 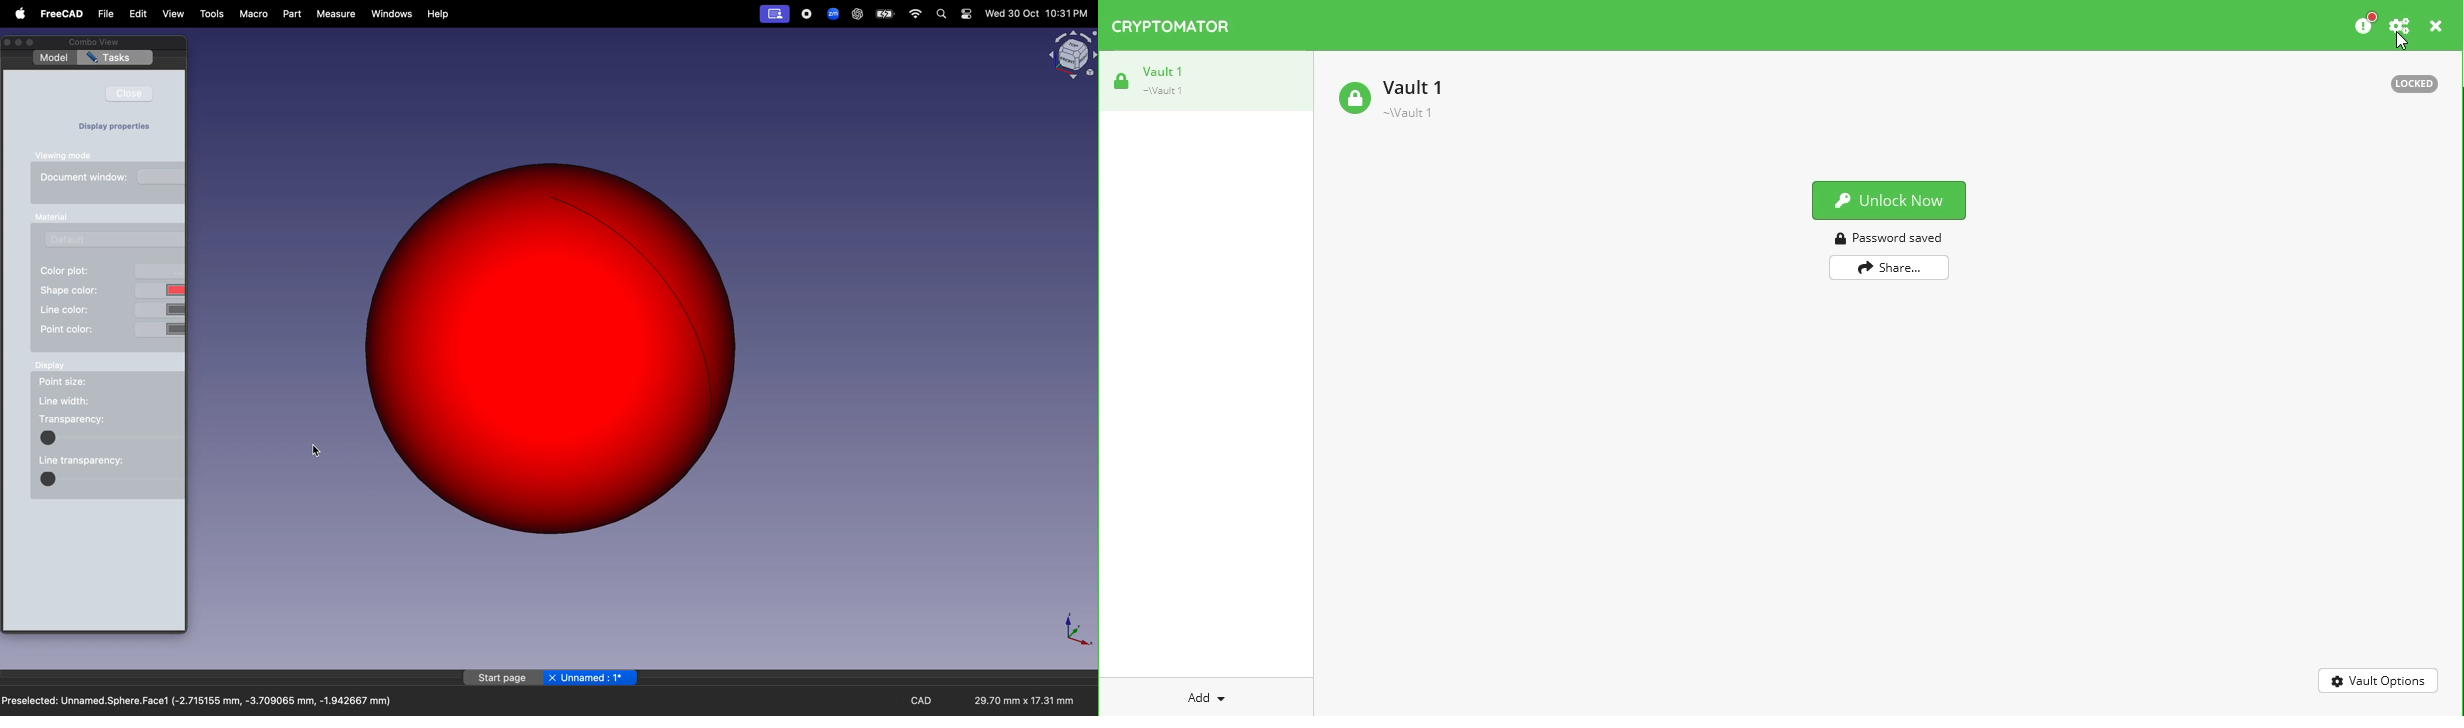 I want to click on marco, so click(x=254, y=14).